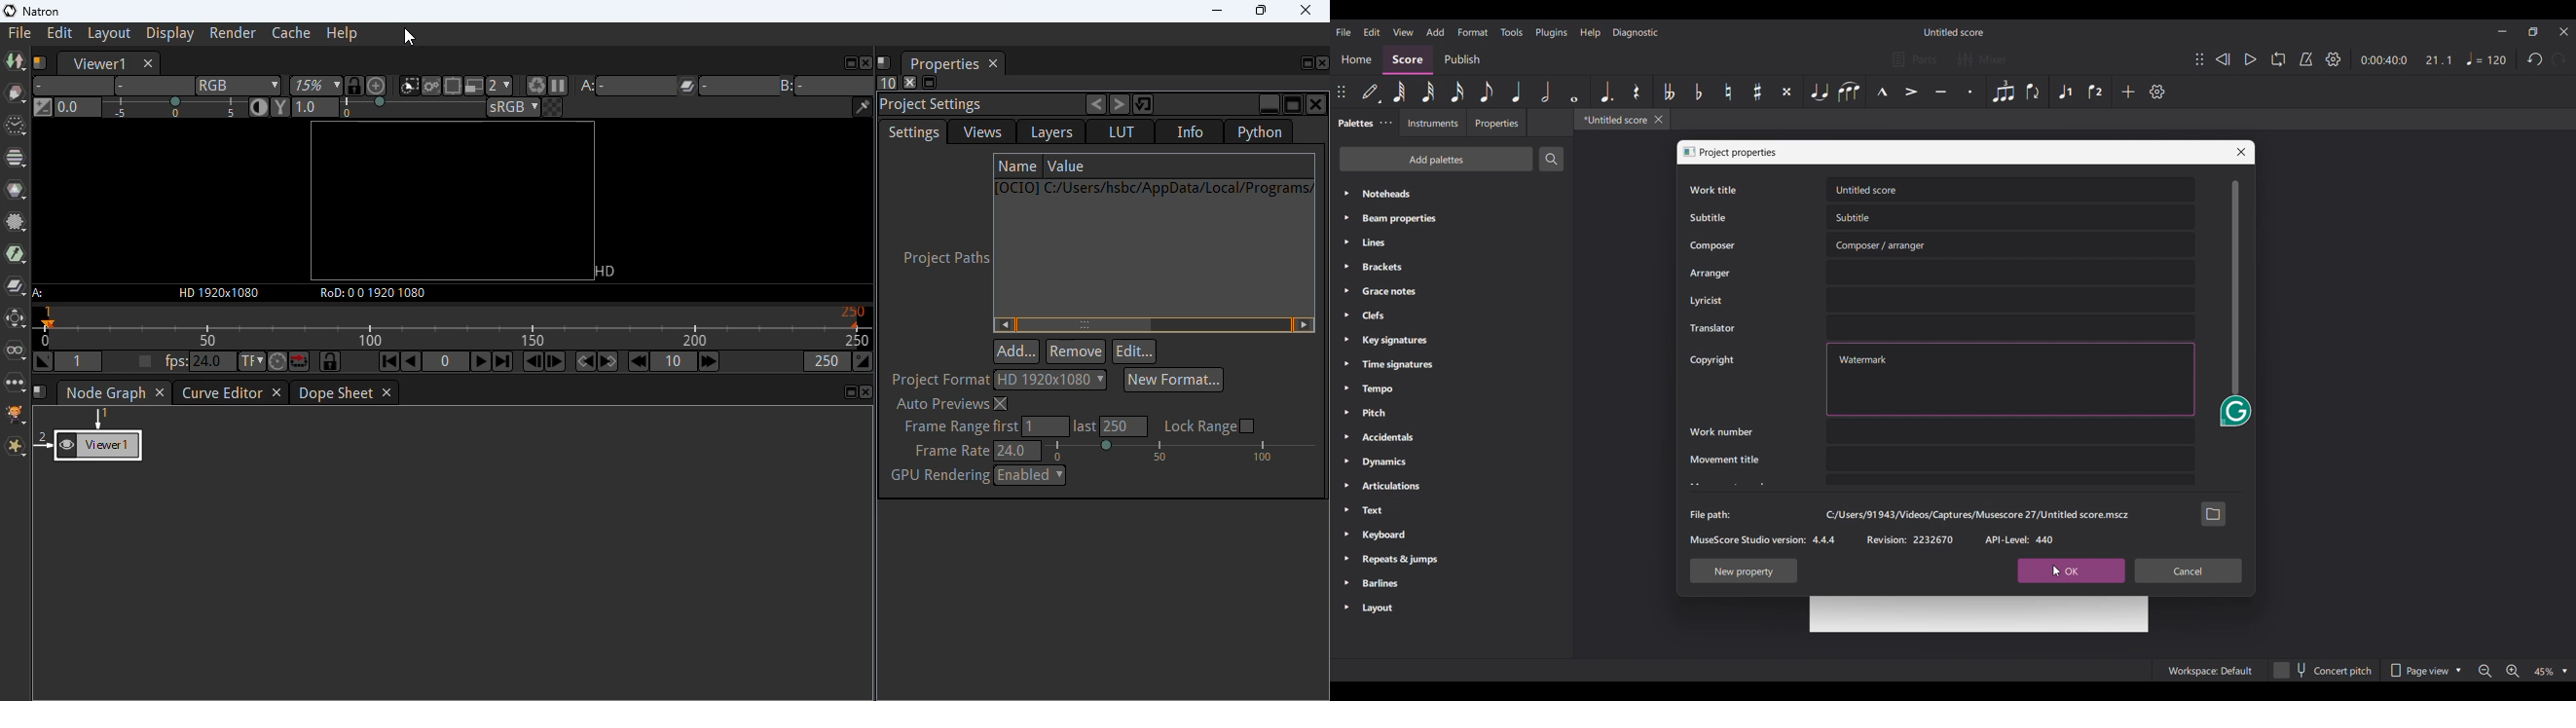 The image size is (2576, 728). What do you see at coordinates (1552, 32) in the screenshot?
I see `Plugins menu` at bounding box center [1552, 32].